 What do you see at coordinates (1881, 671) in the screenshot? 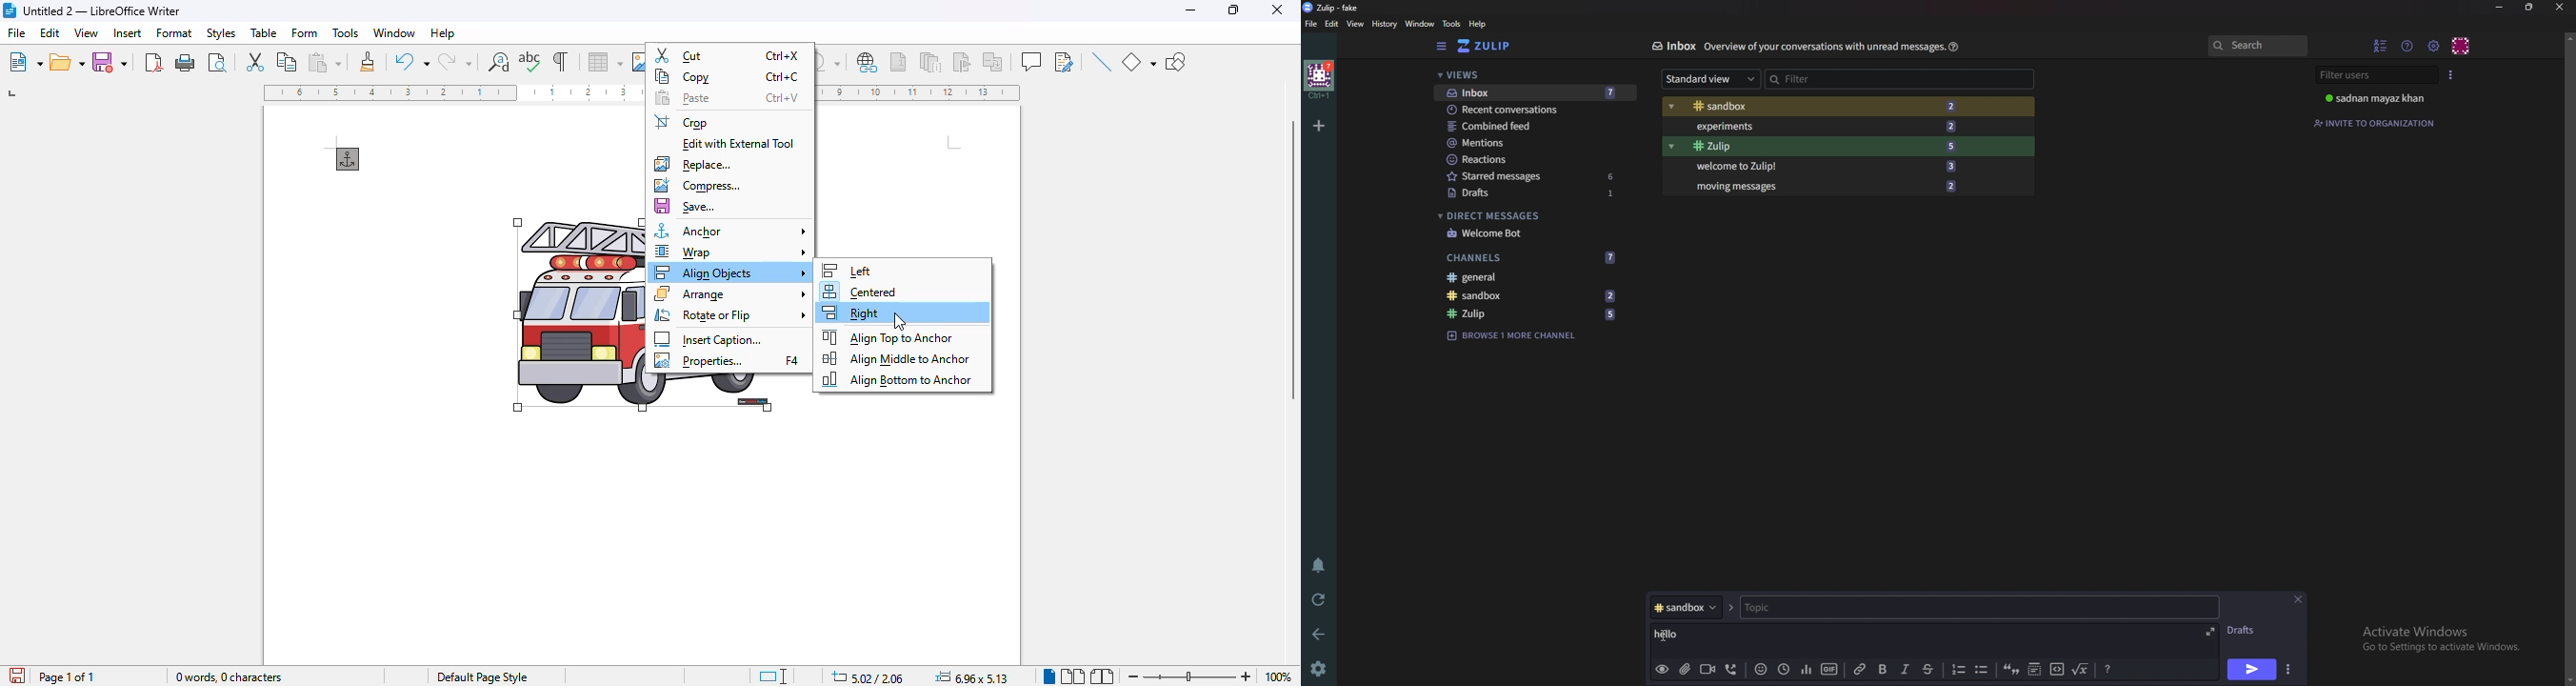
I see `Bold` at bounding box center [1881, 671].